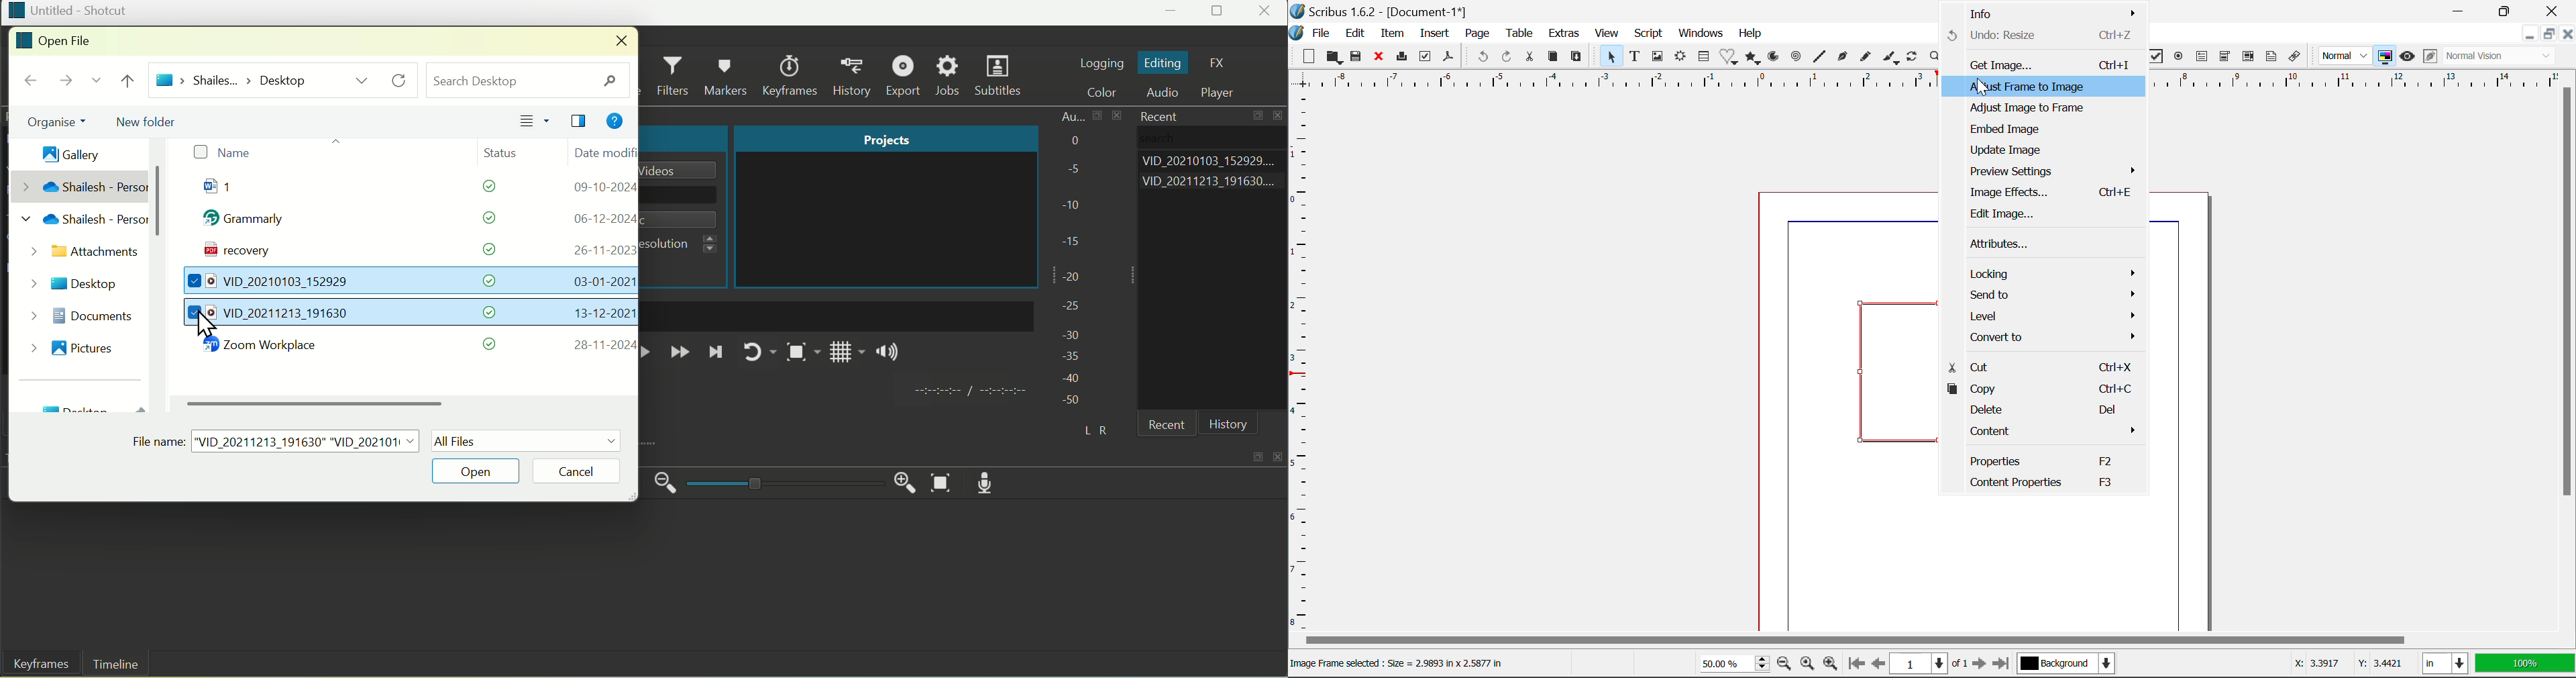  Describe the element at coordinates (2551, 34) in the screenshot. I see `Minimize` at that location.